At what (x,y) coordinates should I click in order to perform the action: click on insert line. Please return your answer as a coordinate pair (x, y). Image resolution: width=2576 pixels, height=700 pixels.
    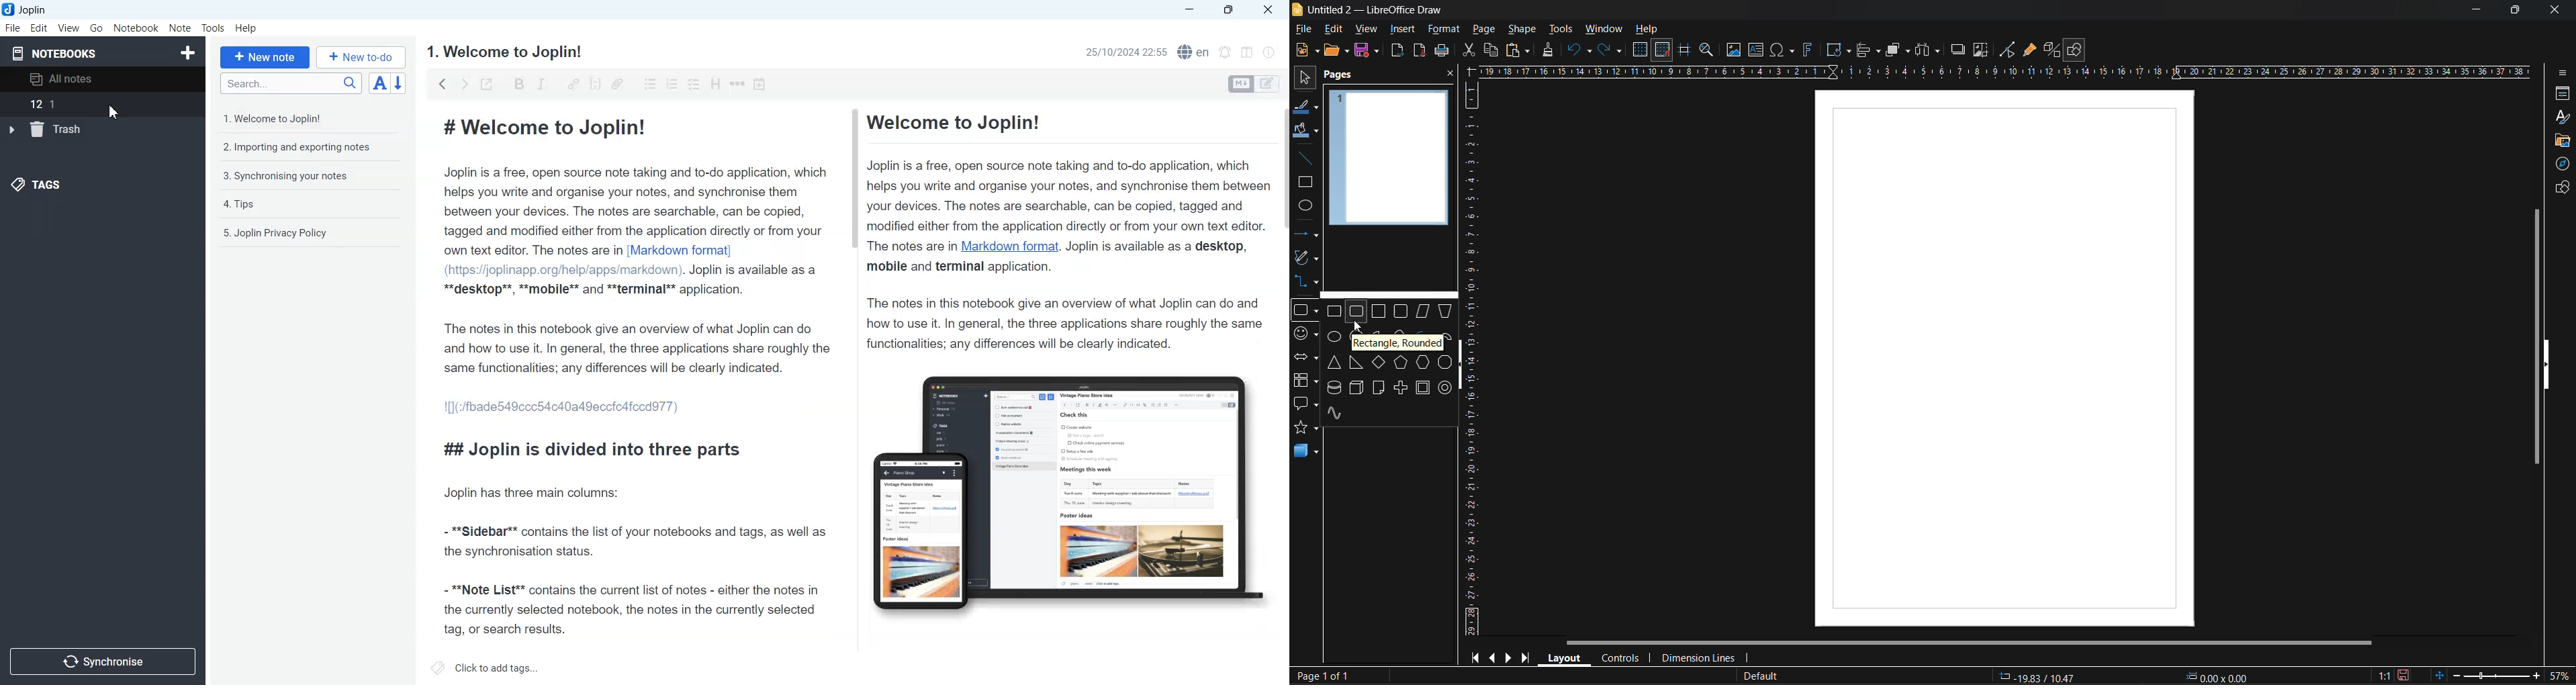
    Looking at the image, I should click on (1309, 160).